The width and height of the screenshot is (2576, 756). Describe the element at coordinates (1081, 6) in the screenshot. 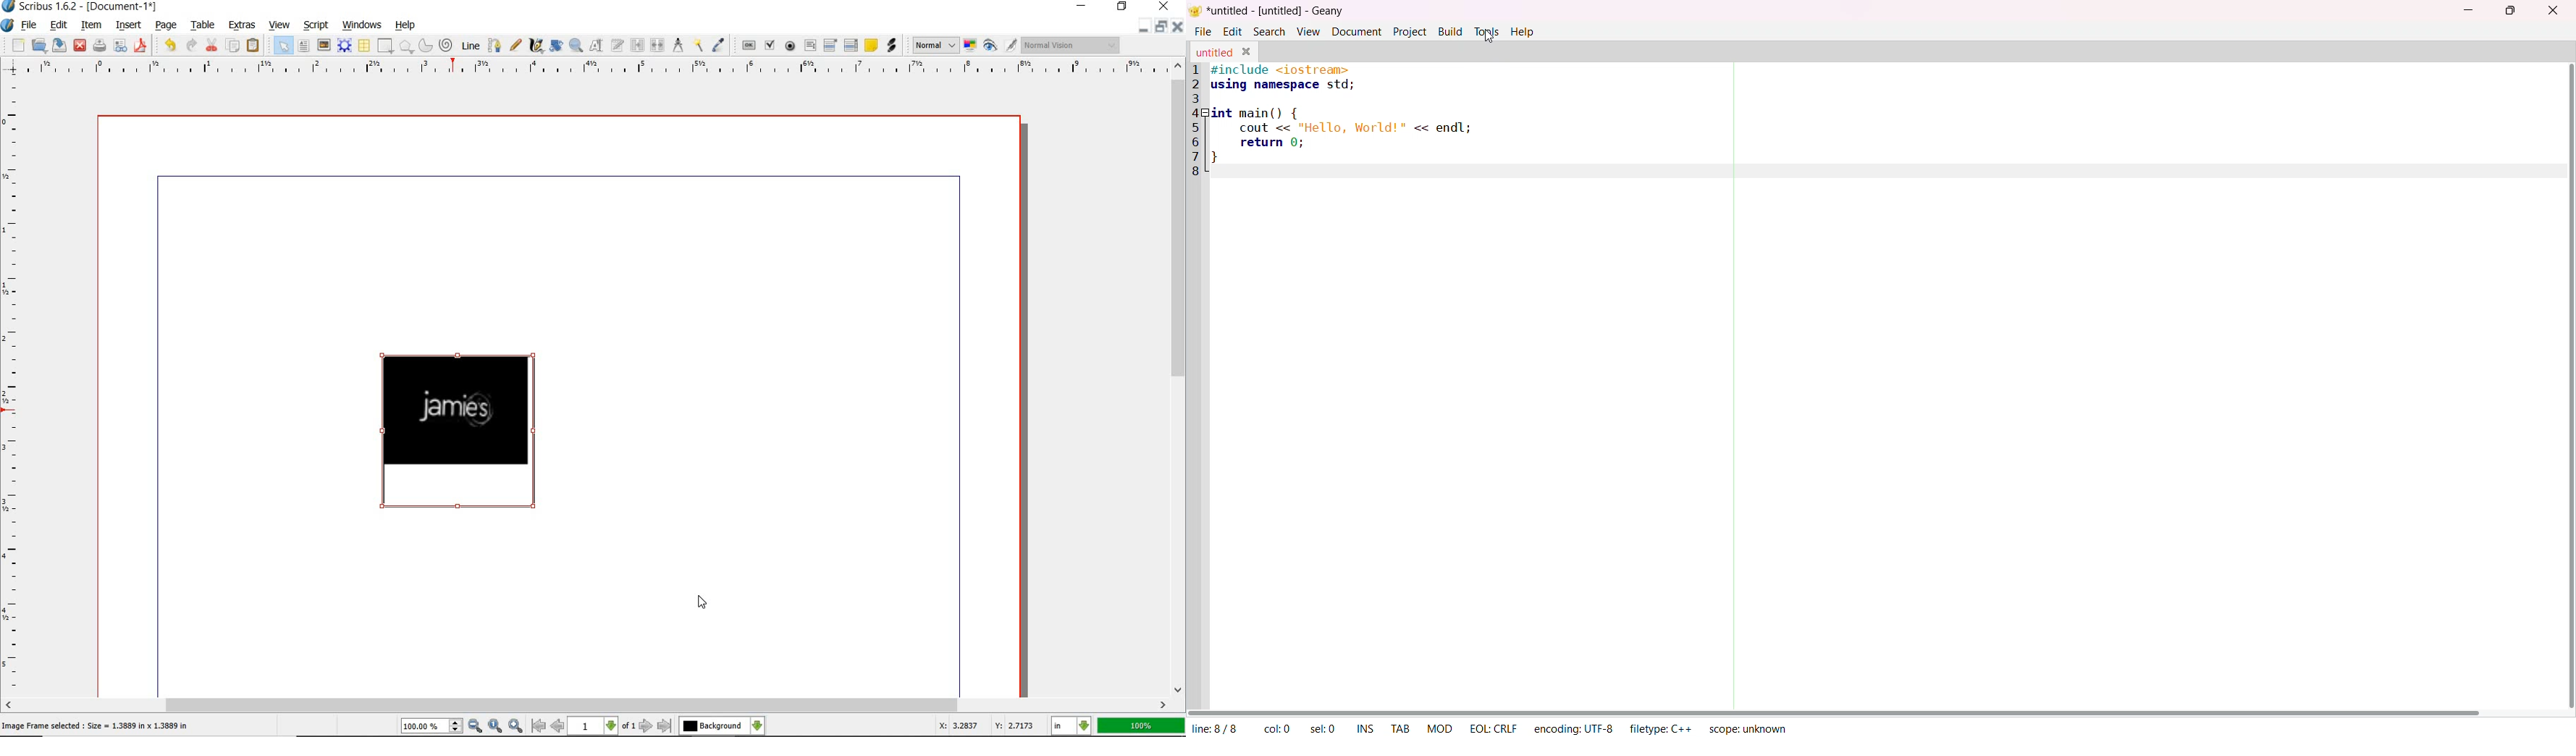

I see `MINIMIZE` at that location.